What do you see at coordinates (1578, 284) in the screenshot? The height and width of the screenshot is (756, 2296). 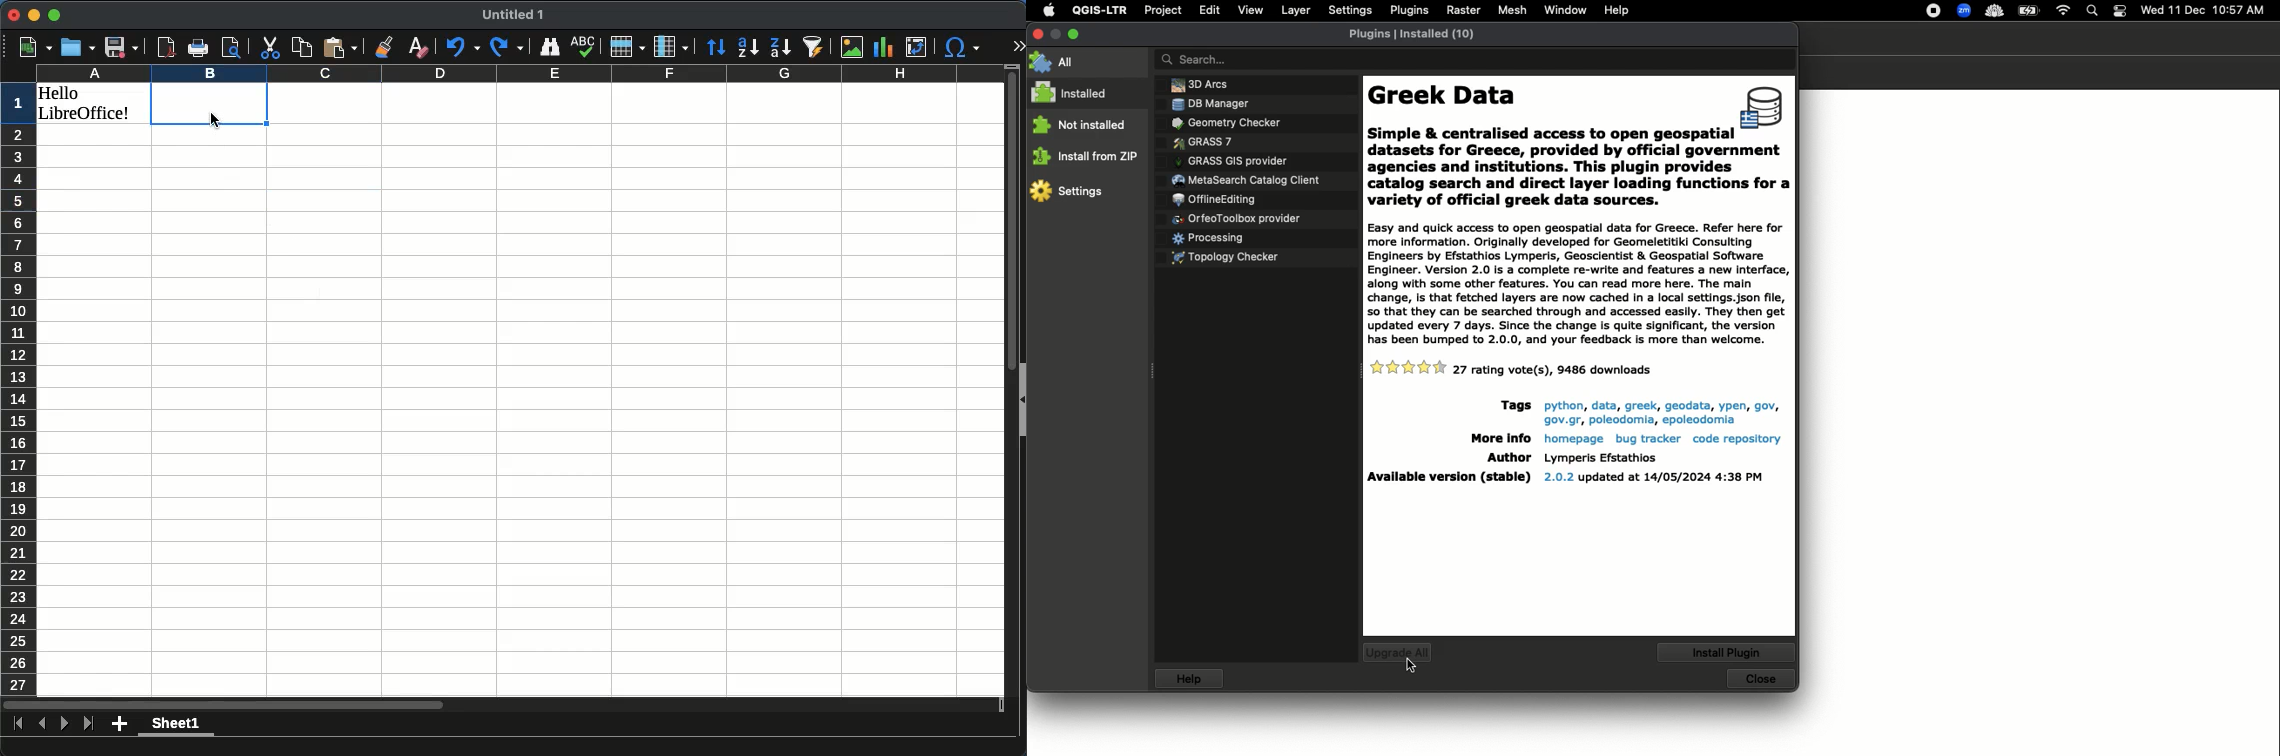 I see `Greek data` at bounding box center [1578, 284].